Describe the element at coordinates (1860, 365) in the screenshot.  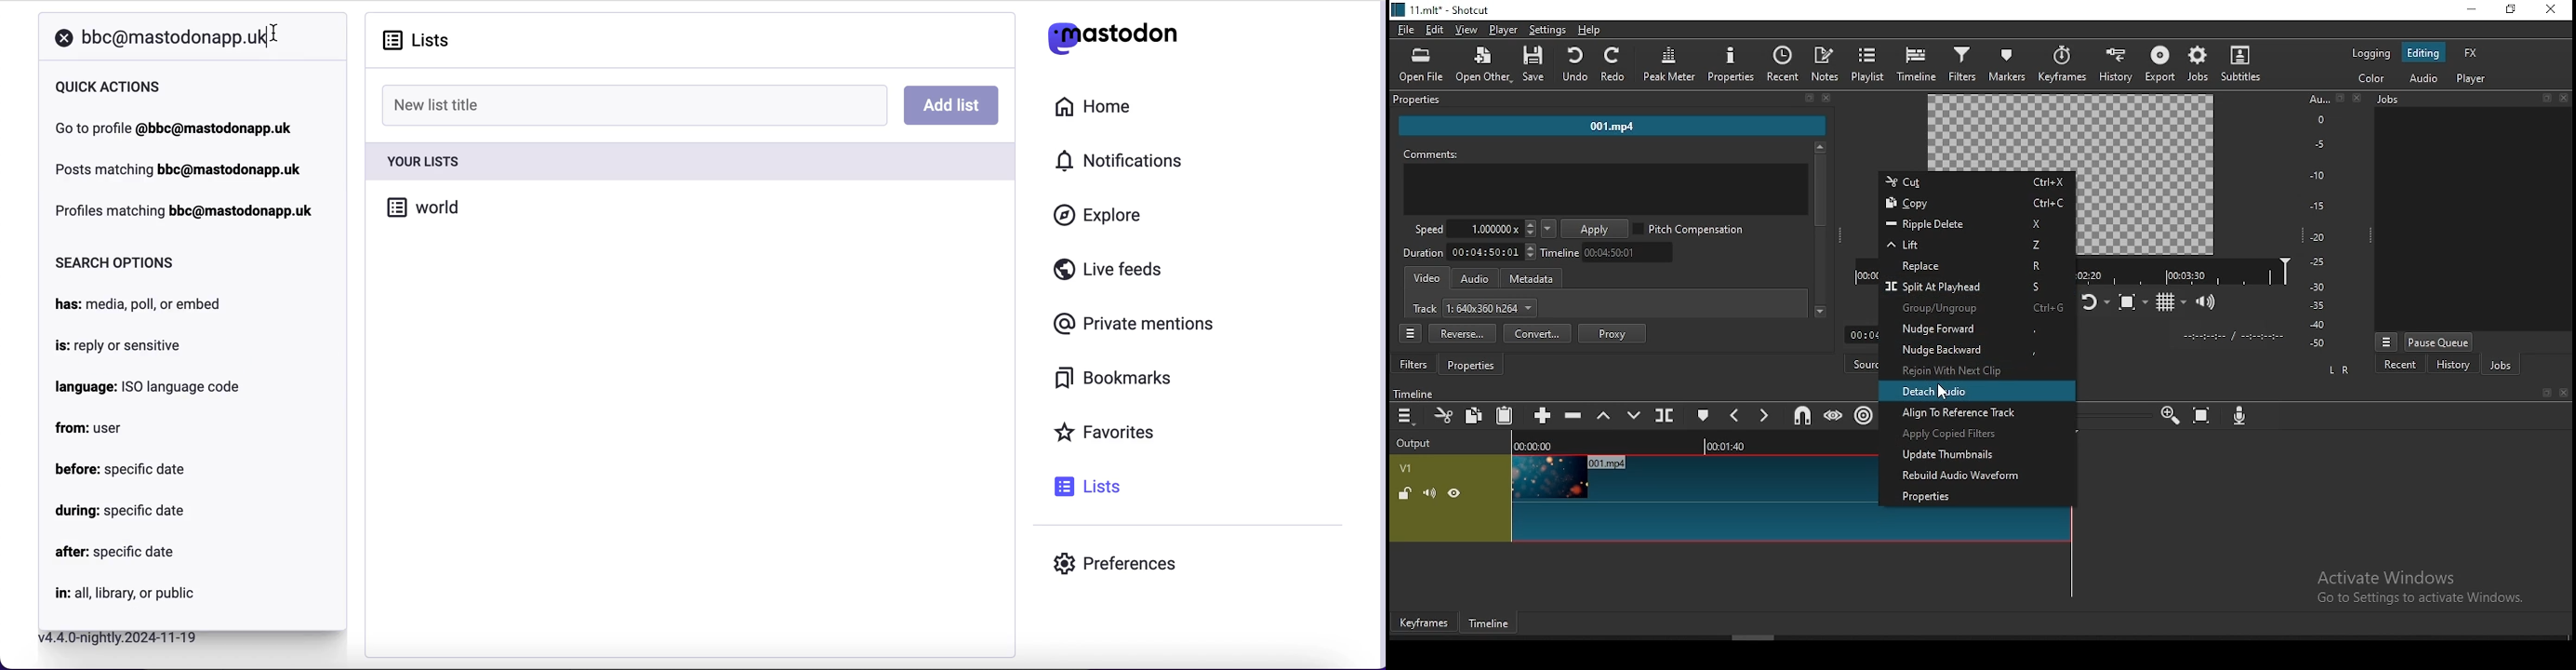
I see `source` at that location.